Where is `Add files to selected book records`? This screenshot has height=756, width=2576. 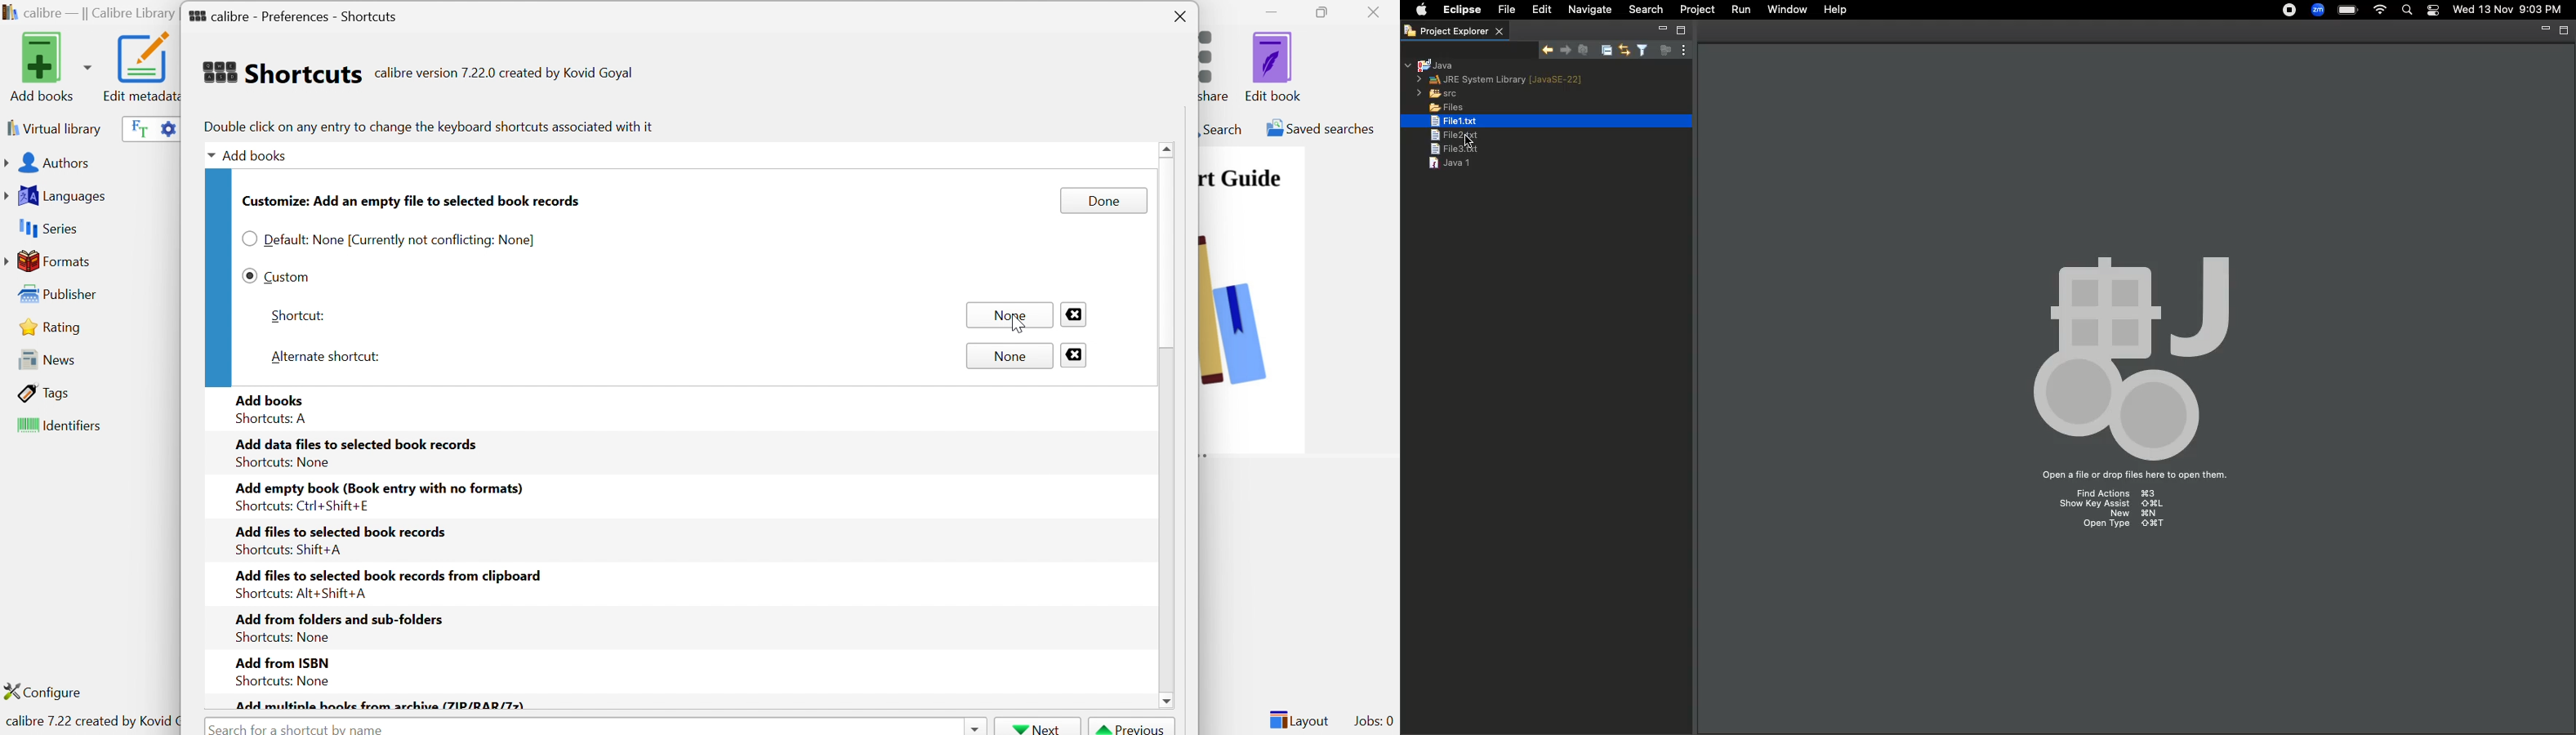 Add files to selected book records is located at coordinates (341, 530).